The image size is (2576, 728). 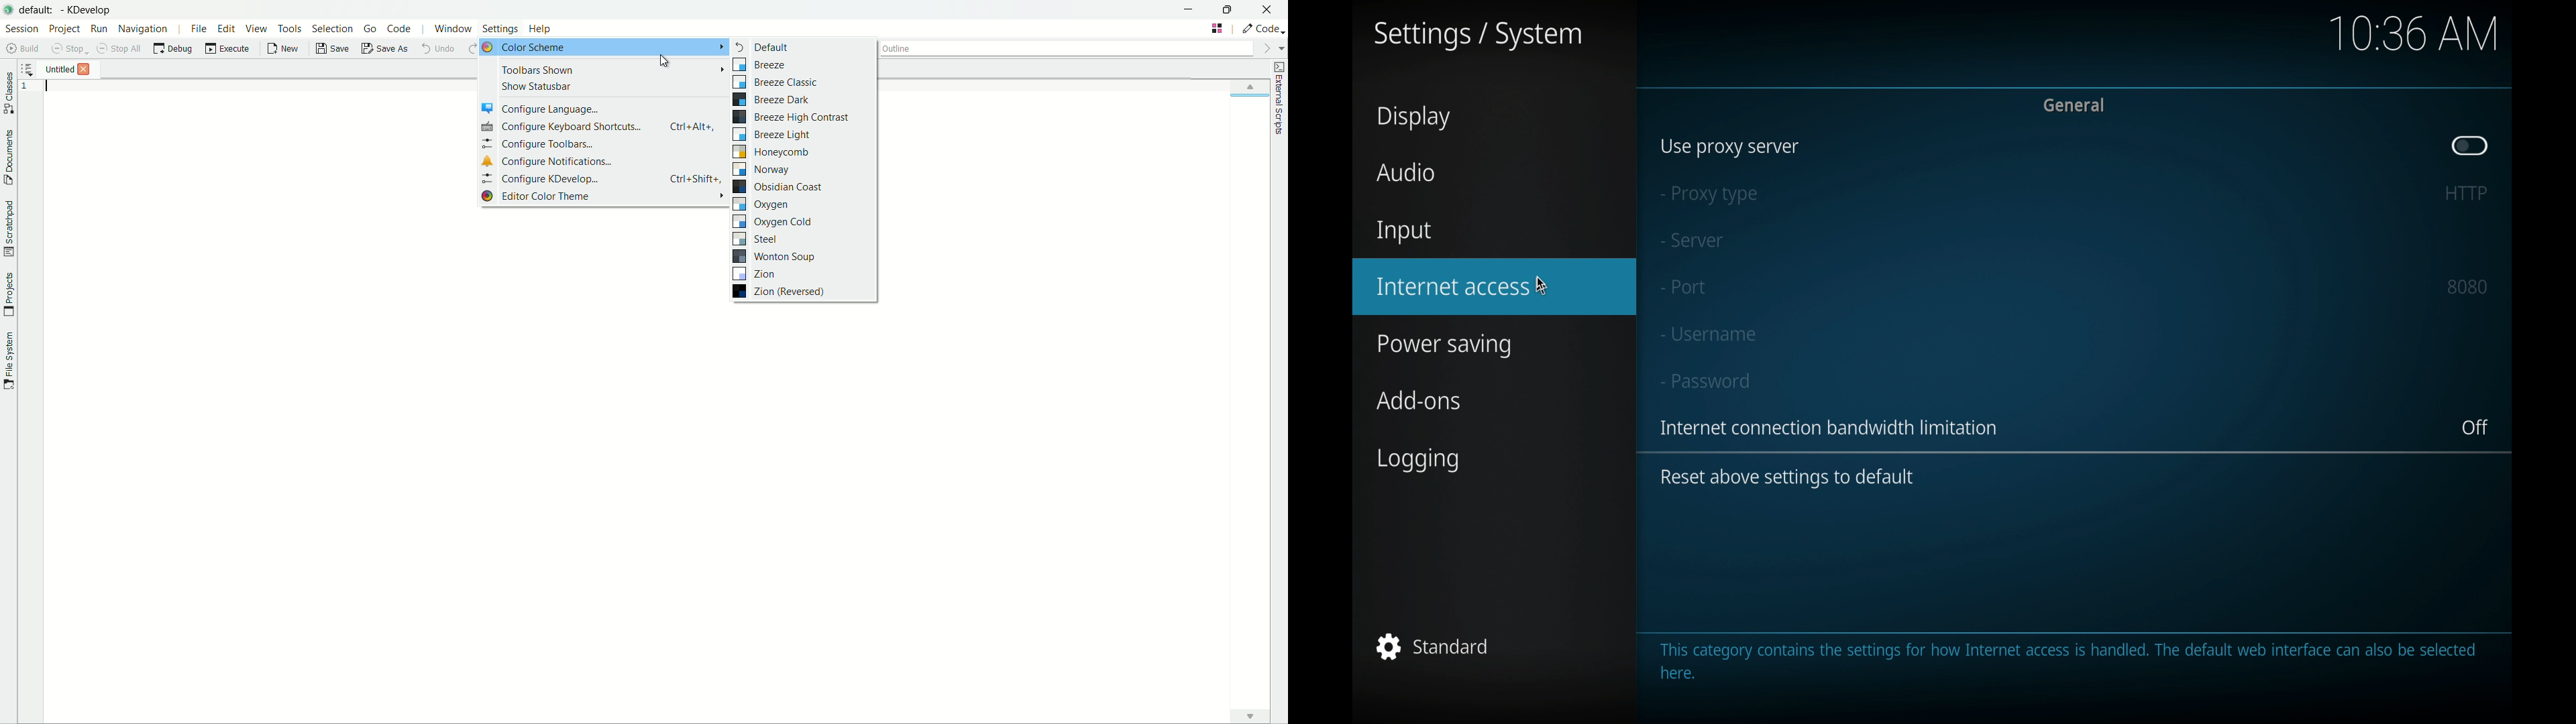 What do you see at coordinates (1406, 173) in the screenshot?
I see `audio` at bounding box center [1406, 173].